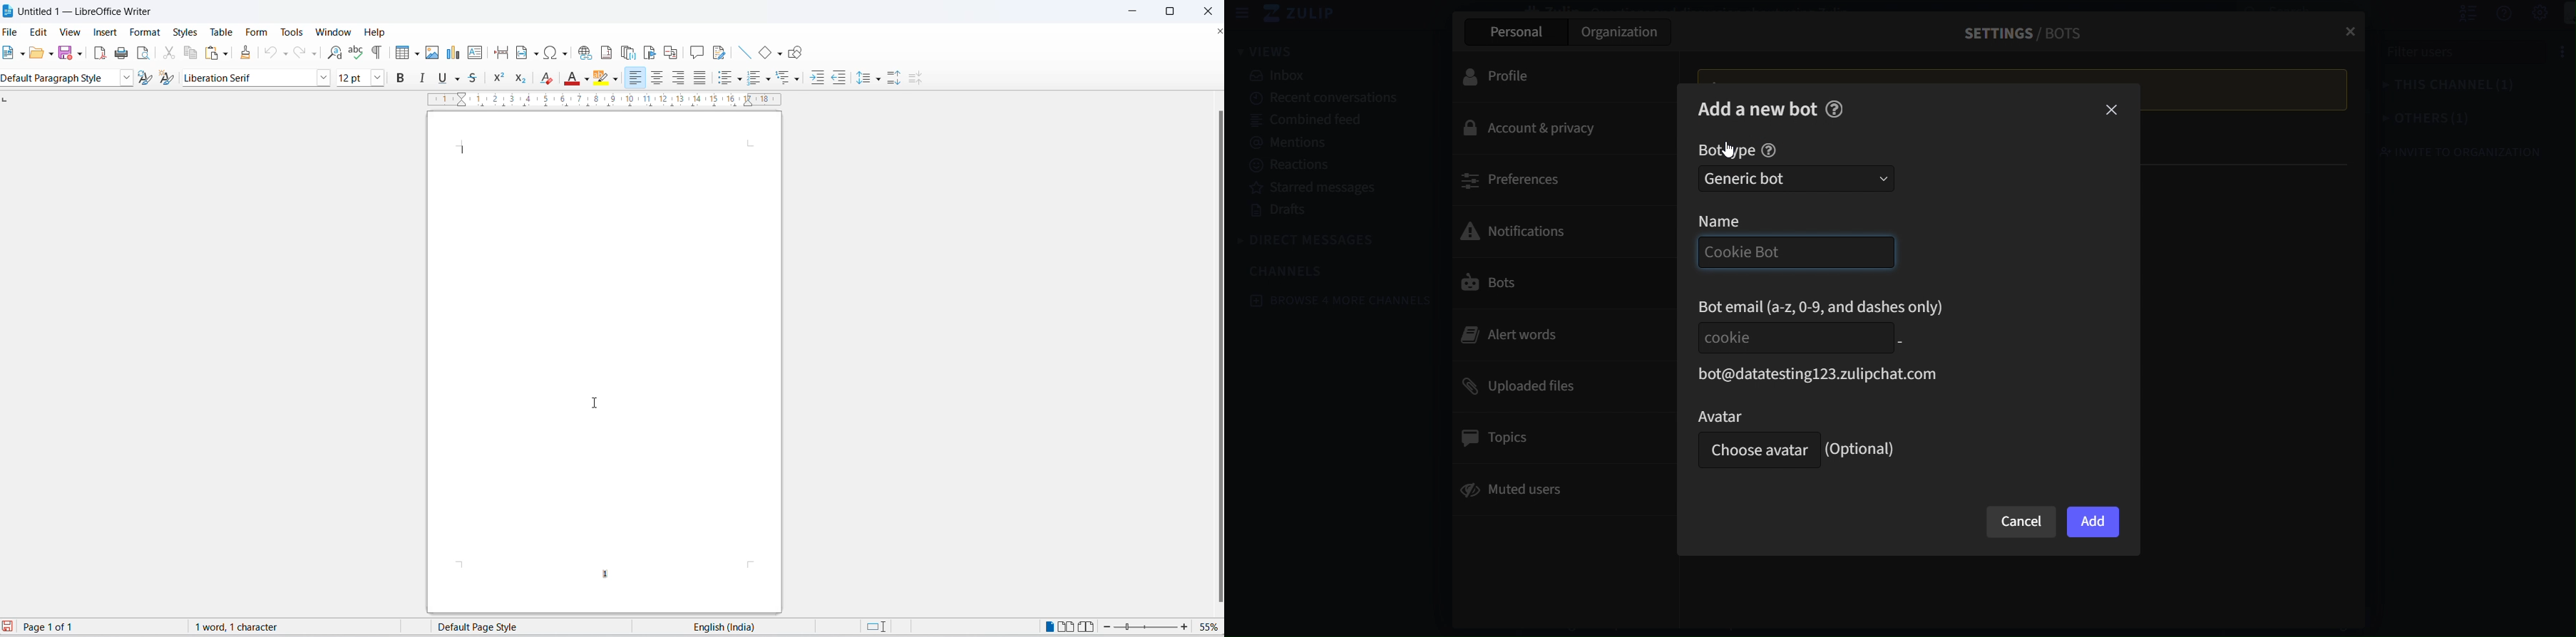 The image size is (2576, 644). Describe the element at coordinates (1217, 33) in the screenshot. I see `close document` at that location.